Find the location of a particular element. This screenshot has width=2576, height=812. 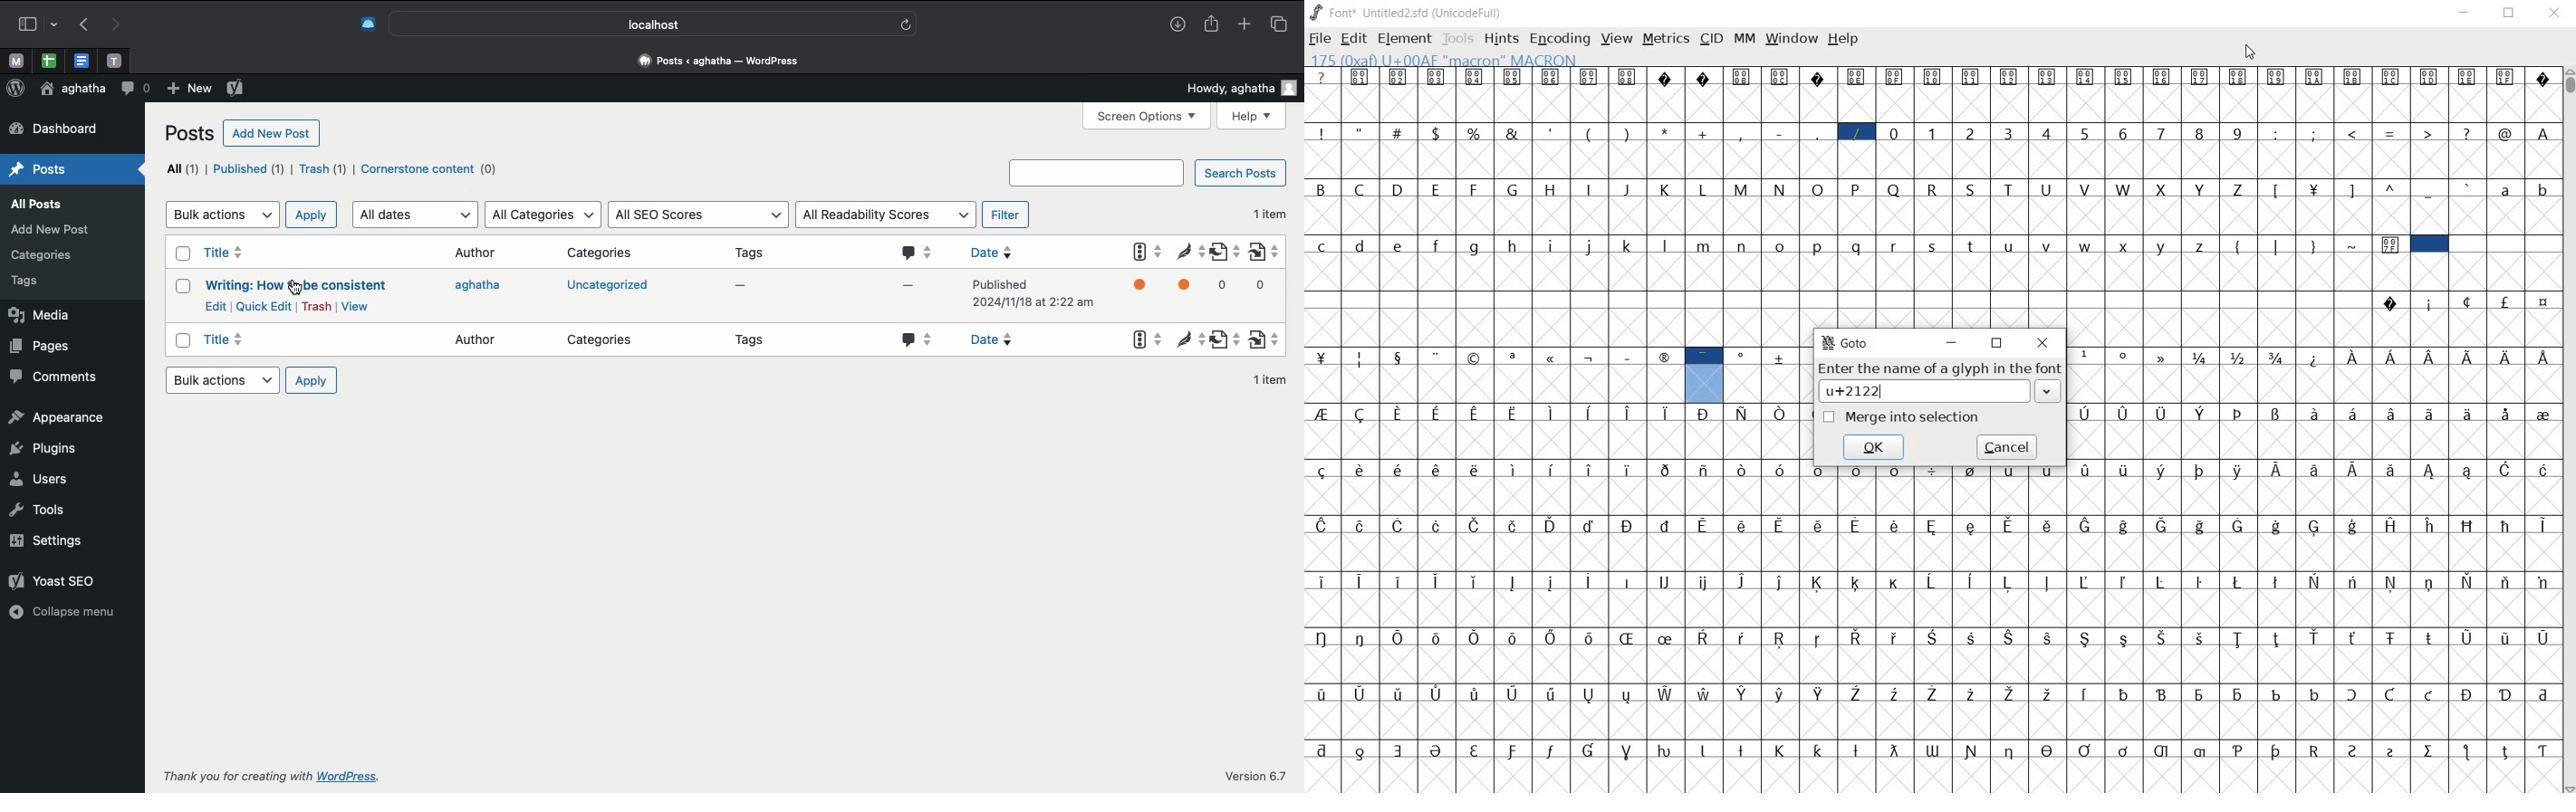

All categories is located at coordinates (543, 215).